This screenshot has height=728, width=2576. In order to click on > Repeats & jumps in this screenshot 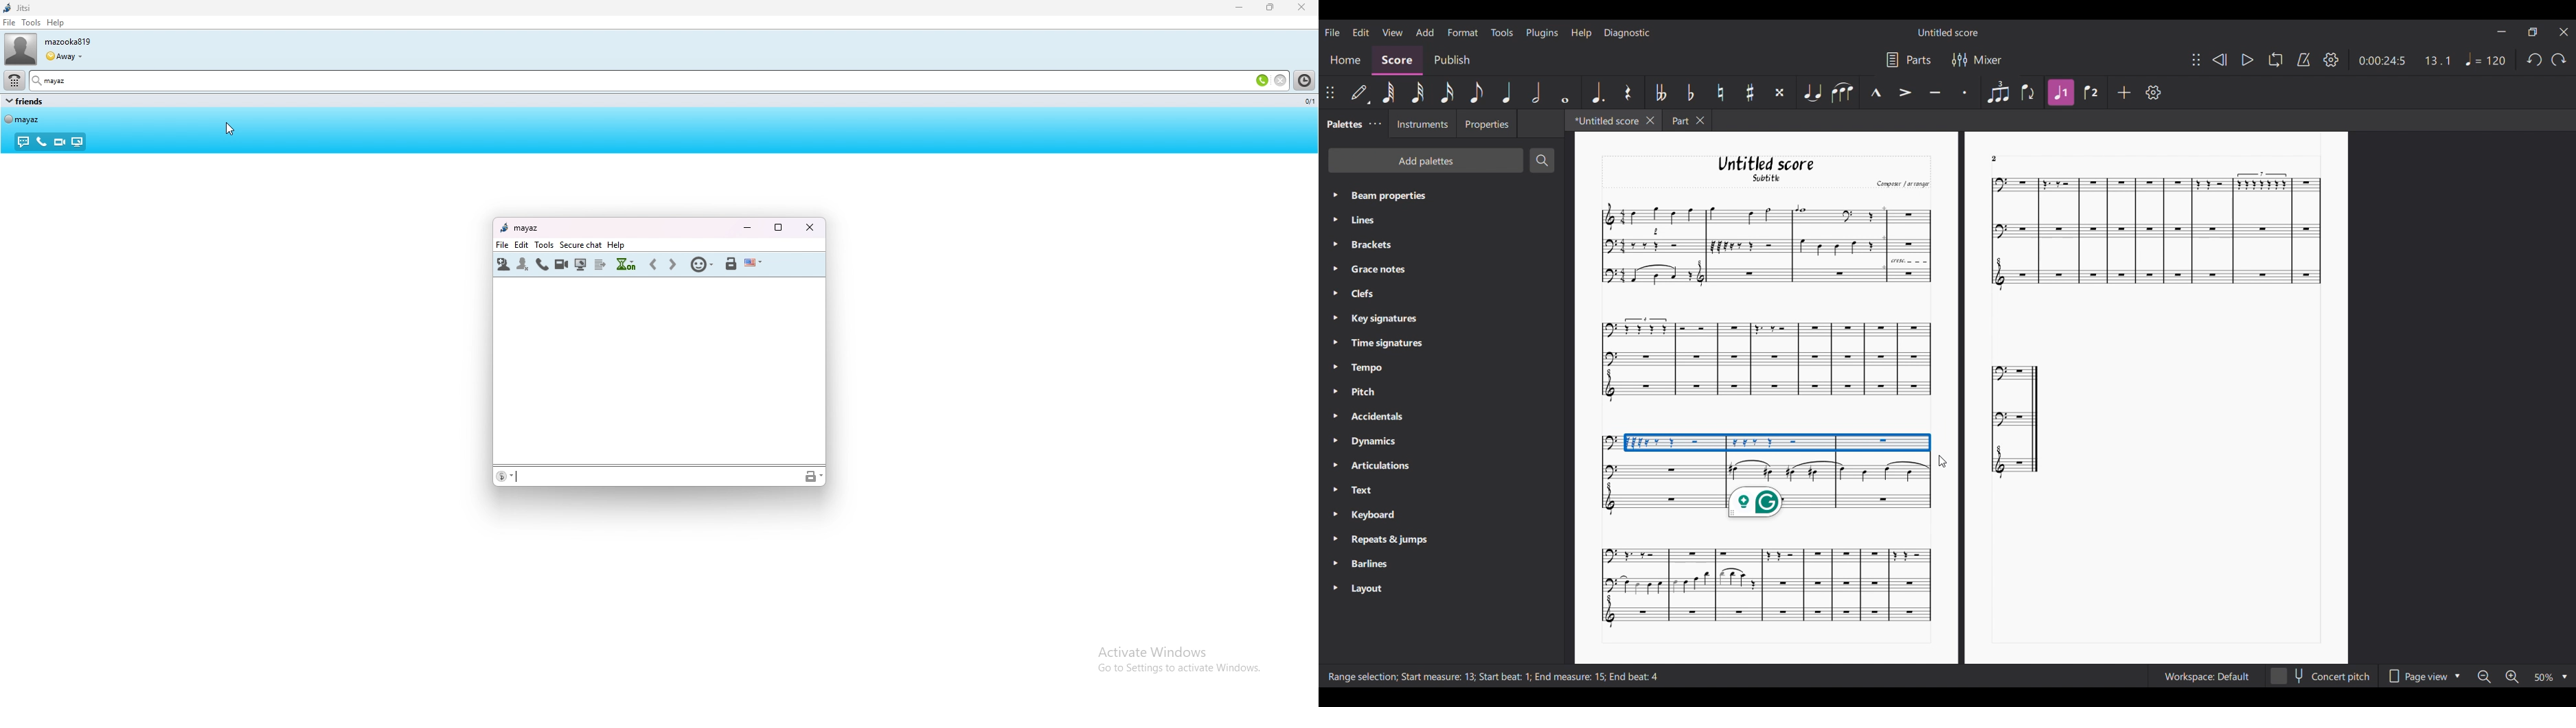, I will do `click(1382, 540)`.